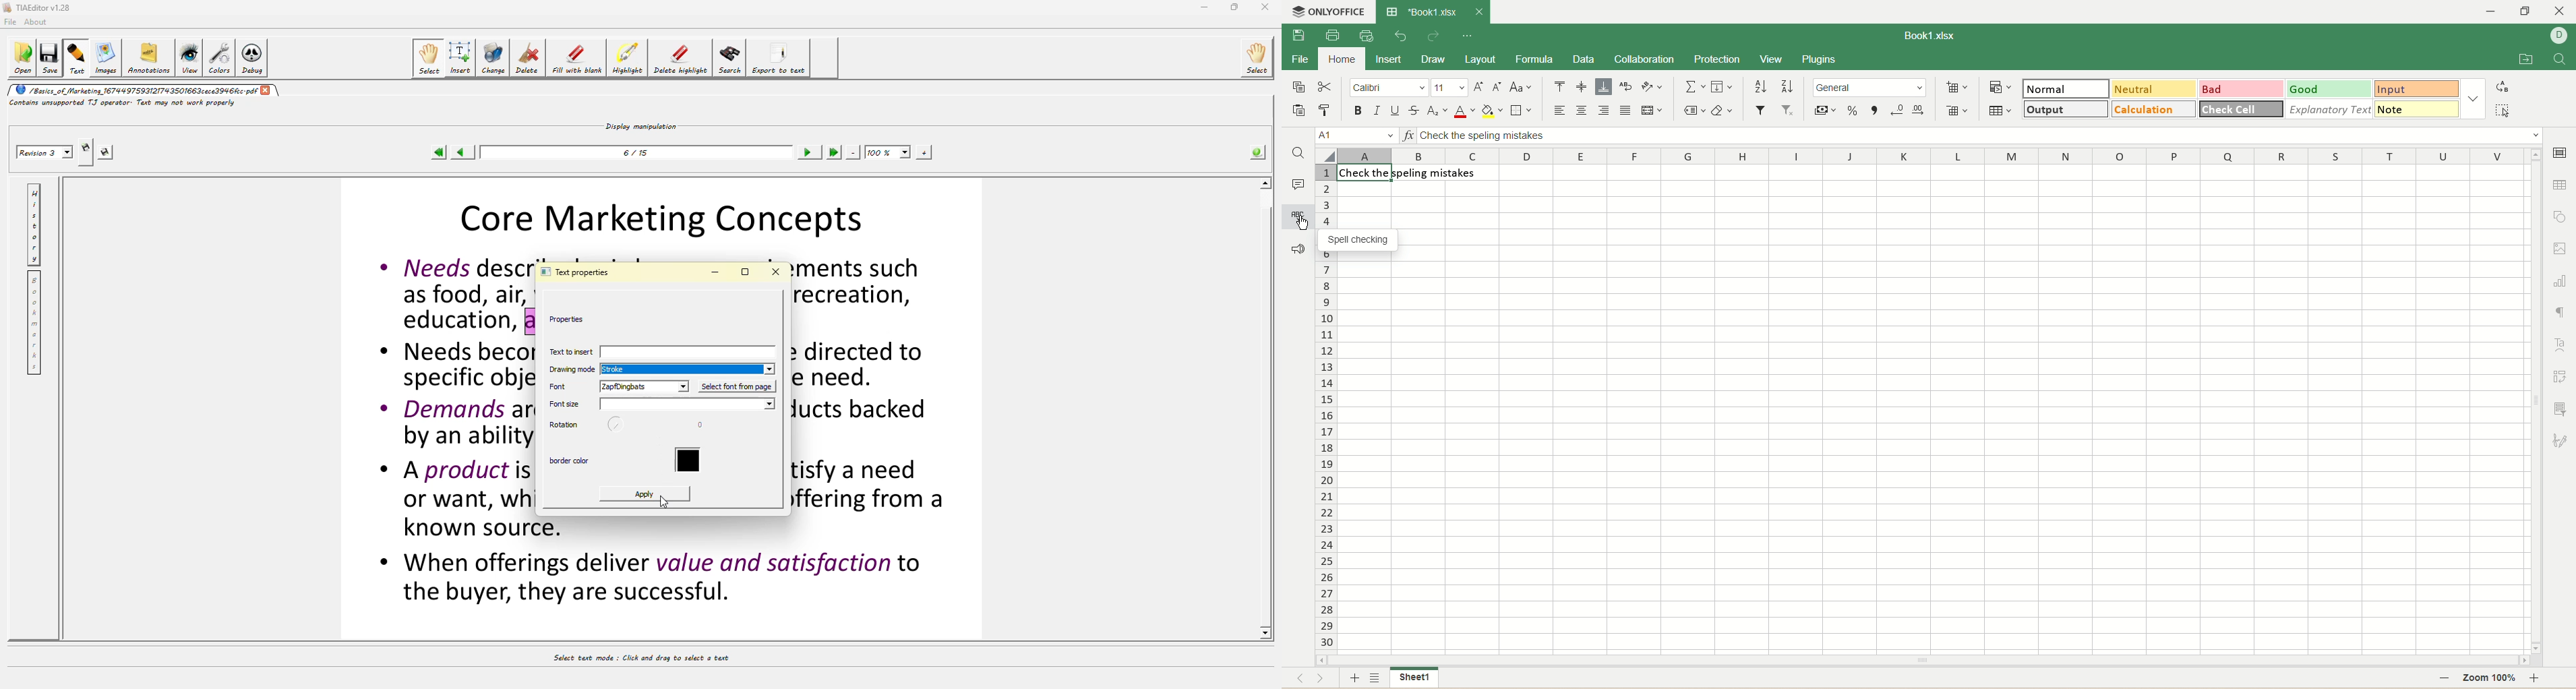  I want to click on insert function, so click(1408, 136).